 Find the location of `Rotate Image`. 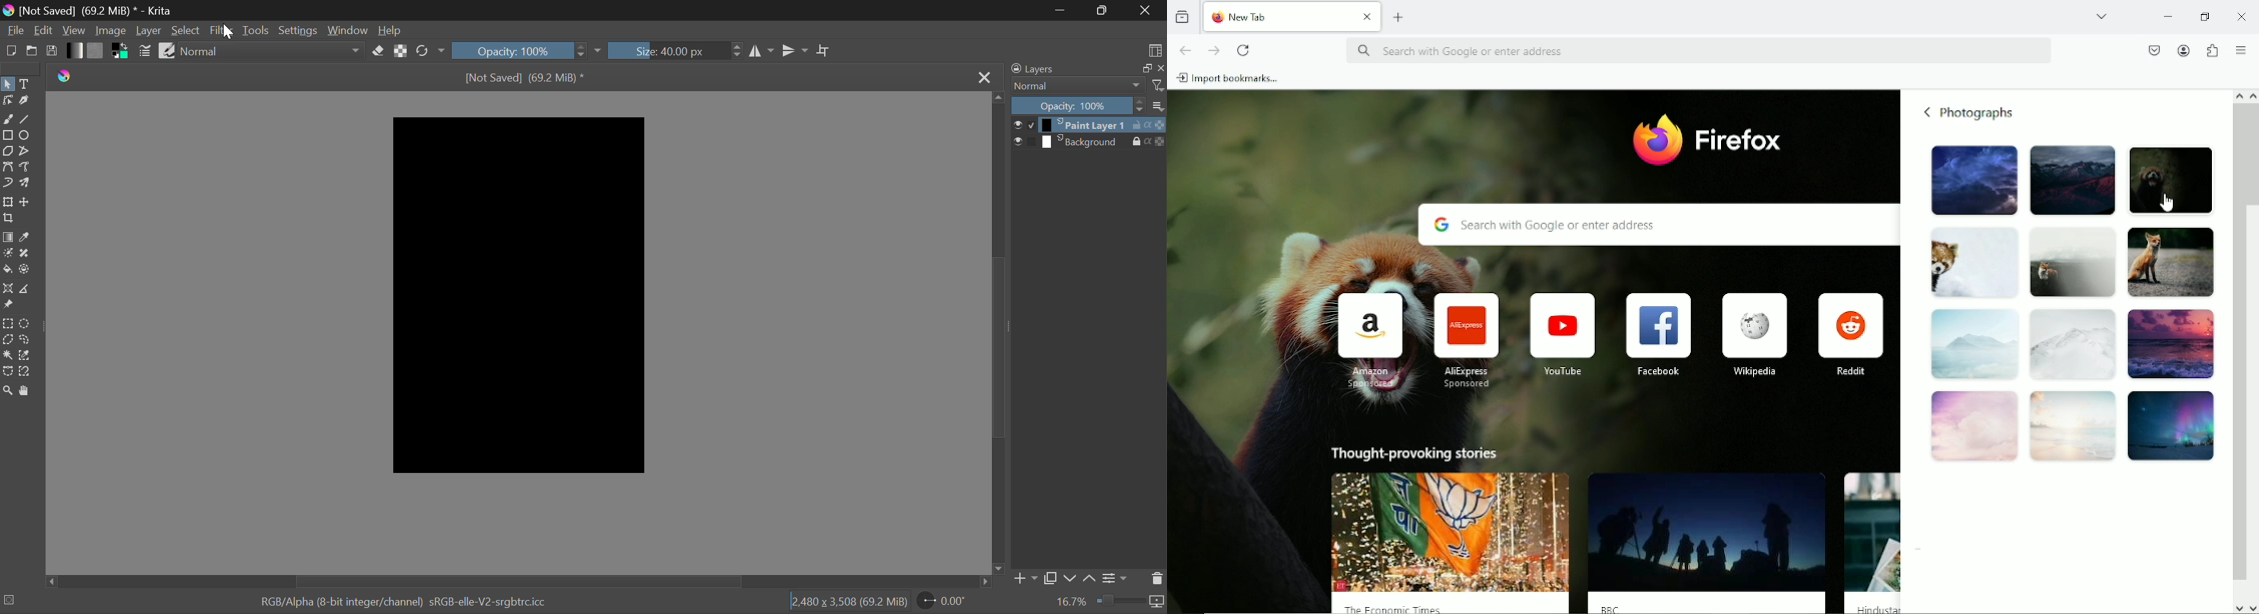

Rotate Image is located at coordinates (429, 51).